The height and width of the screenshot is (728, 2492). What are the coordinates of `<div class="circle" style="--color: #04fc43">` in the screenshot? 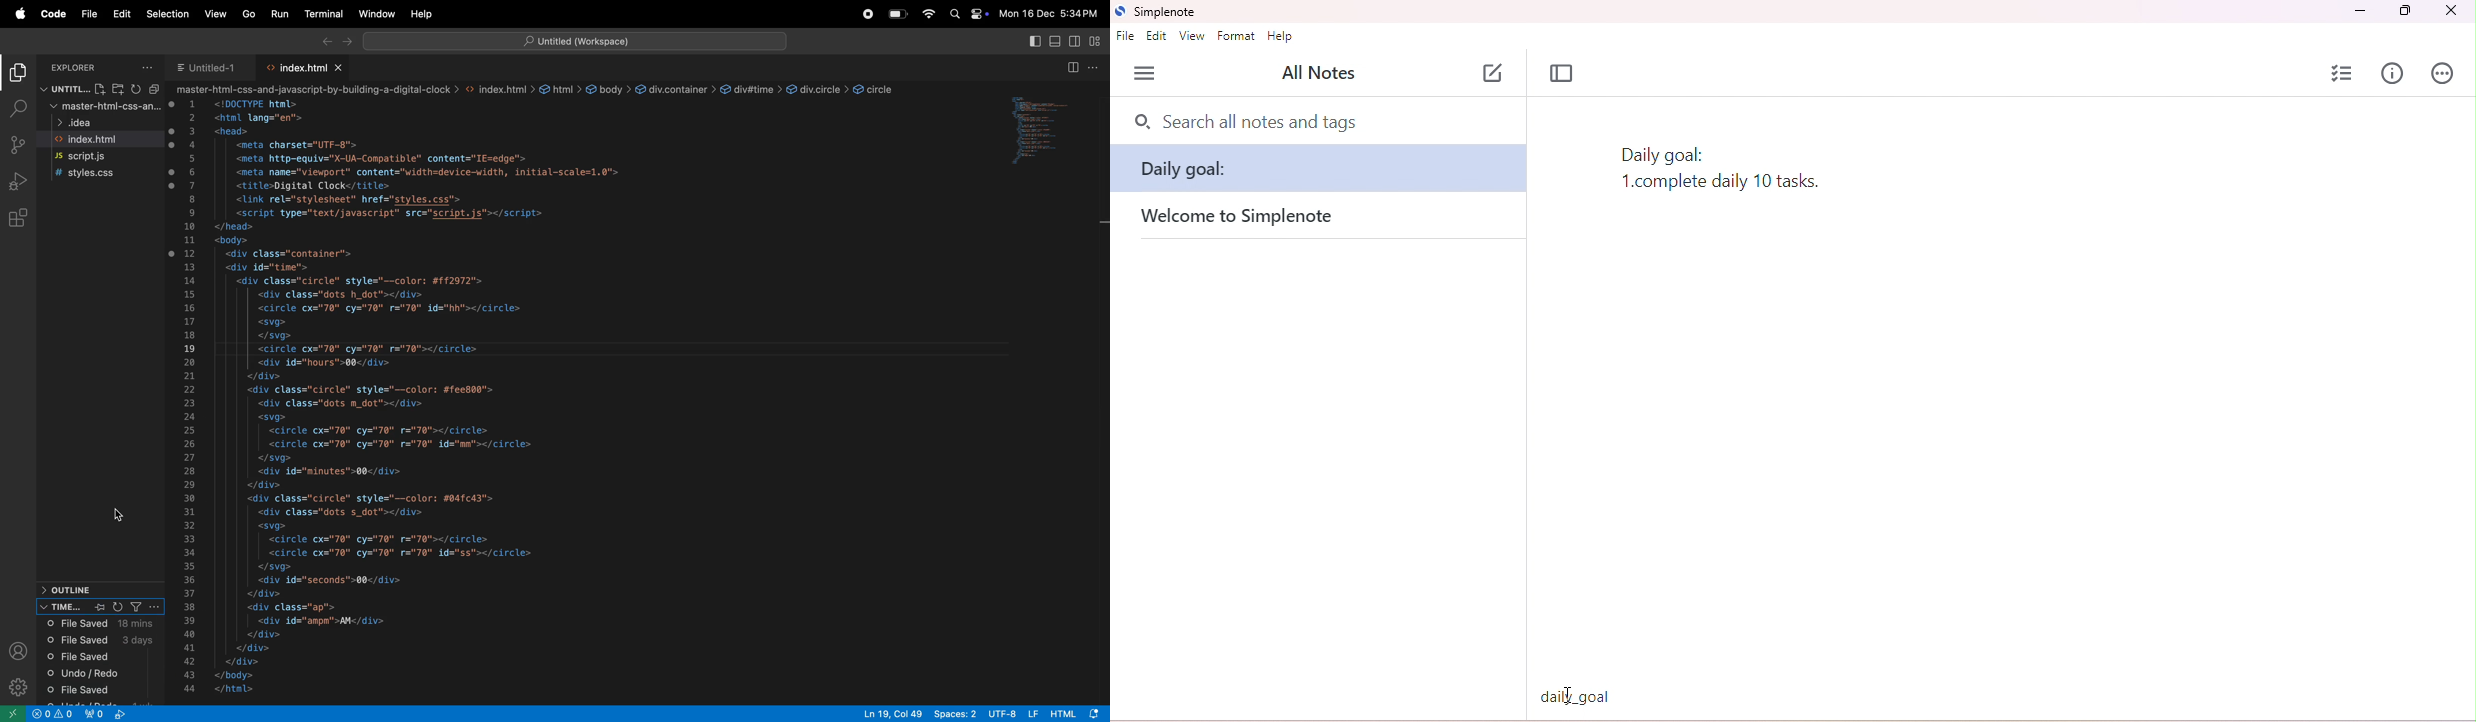 It's located at (376, 498).